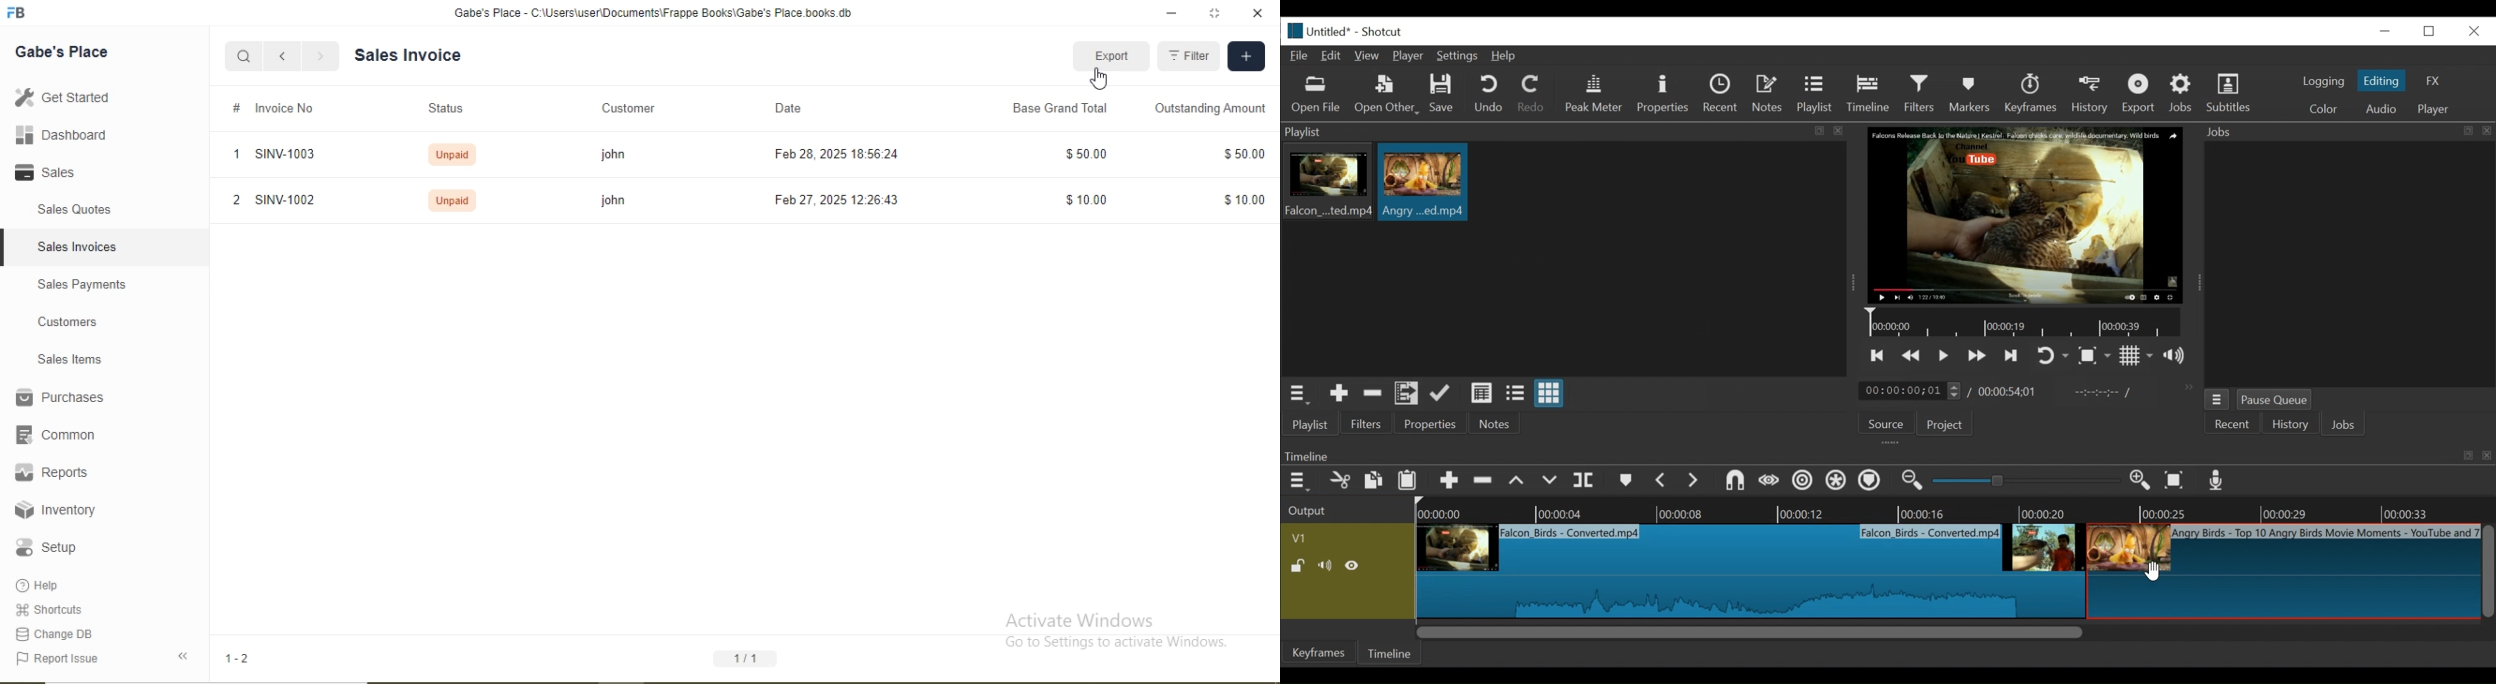  Describe the element at coordinates (1664, 94) in the screenshot. I see `Properties` at that location.